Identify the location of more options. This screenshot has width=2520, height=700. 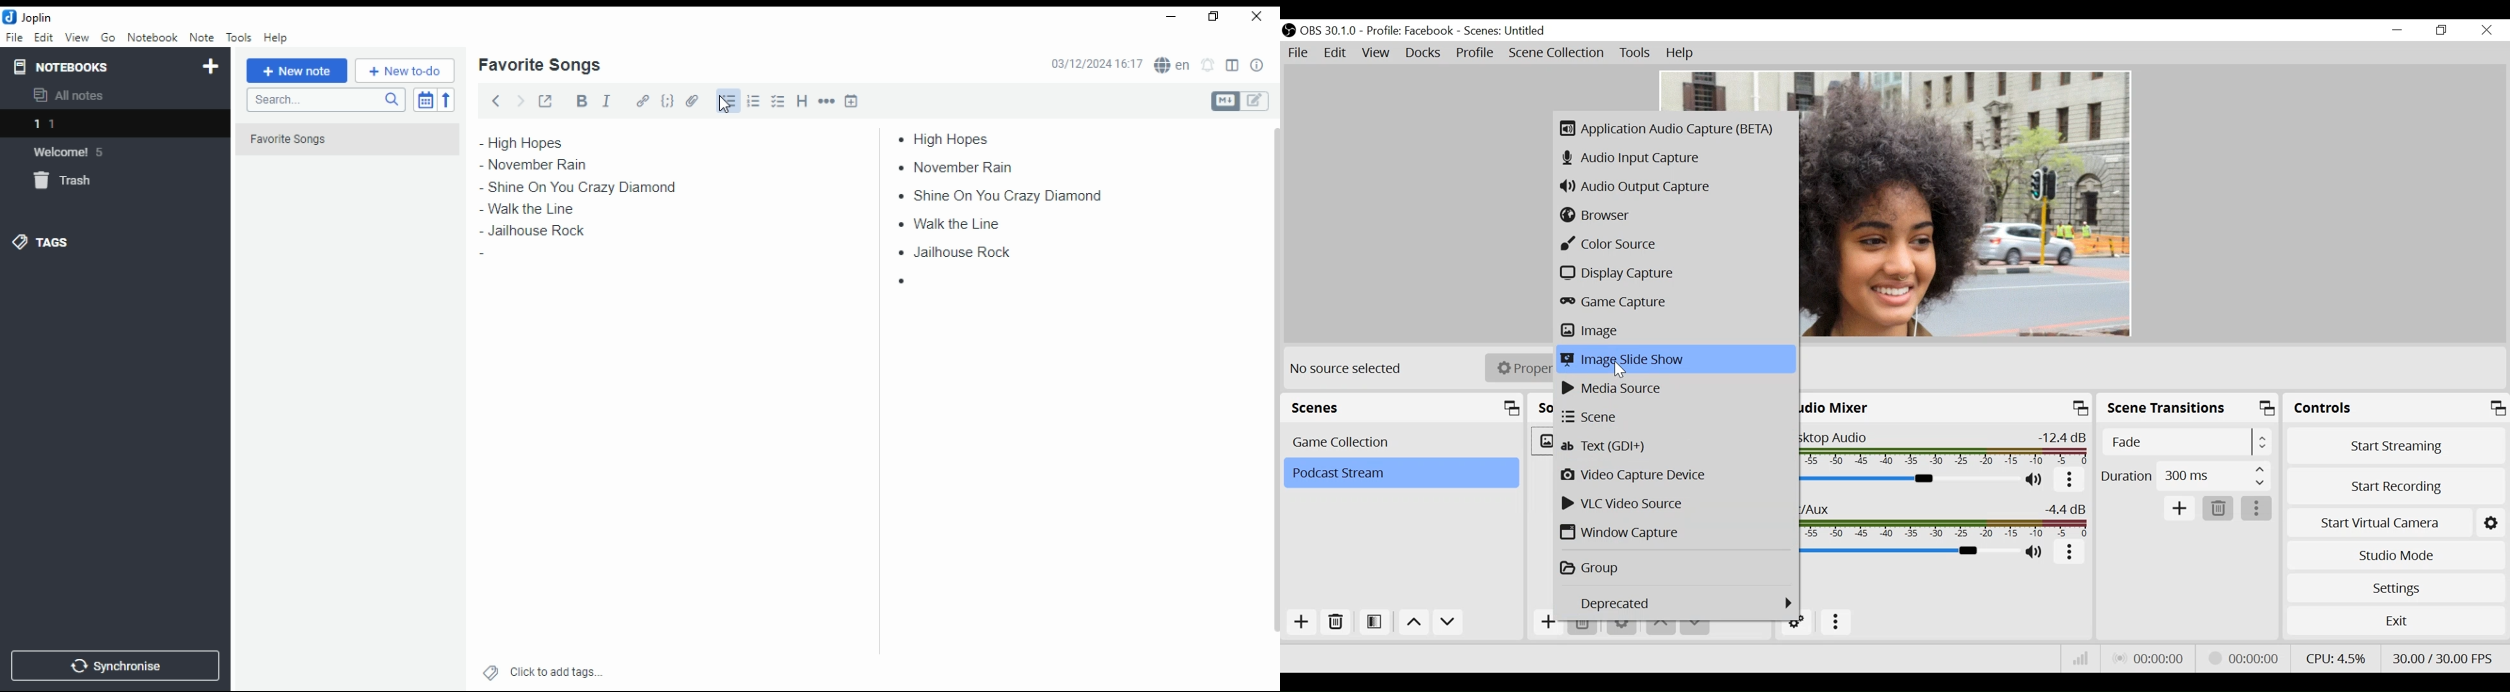
(2258, 509).